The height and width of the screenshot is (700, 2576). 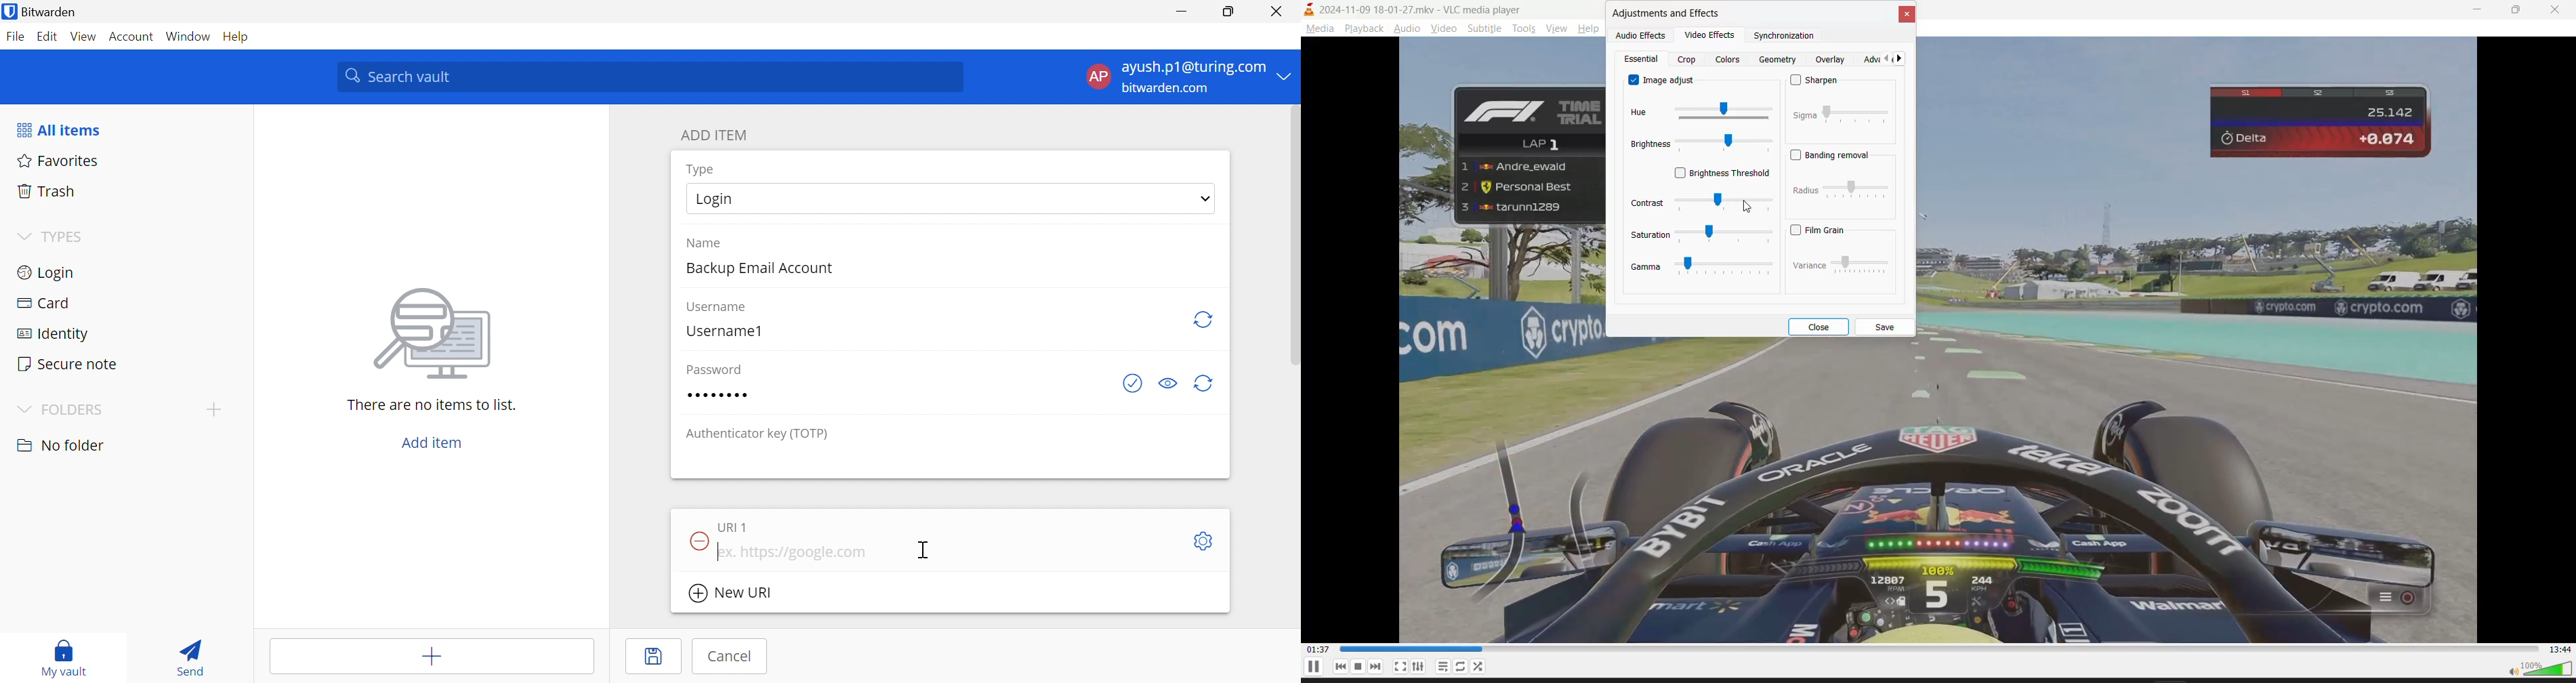 I want to click on random, so click(x=1481, y=667).